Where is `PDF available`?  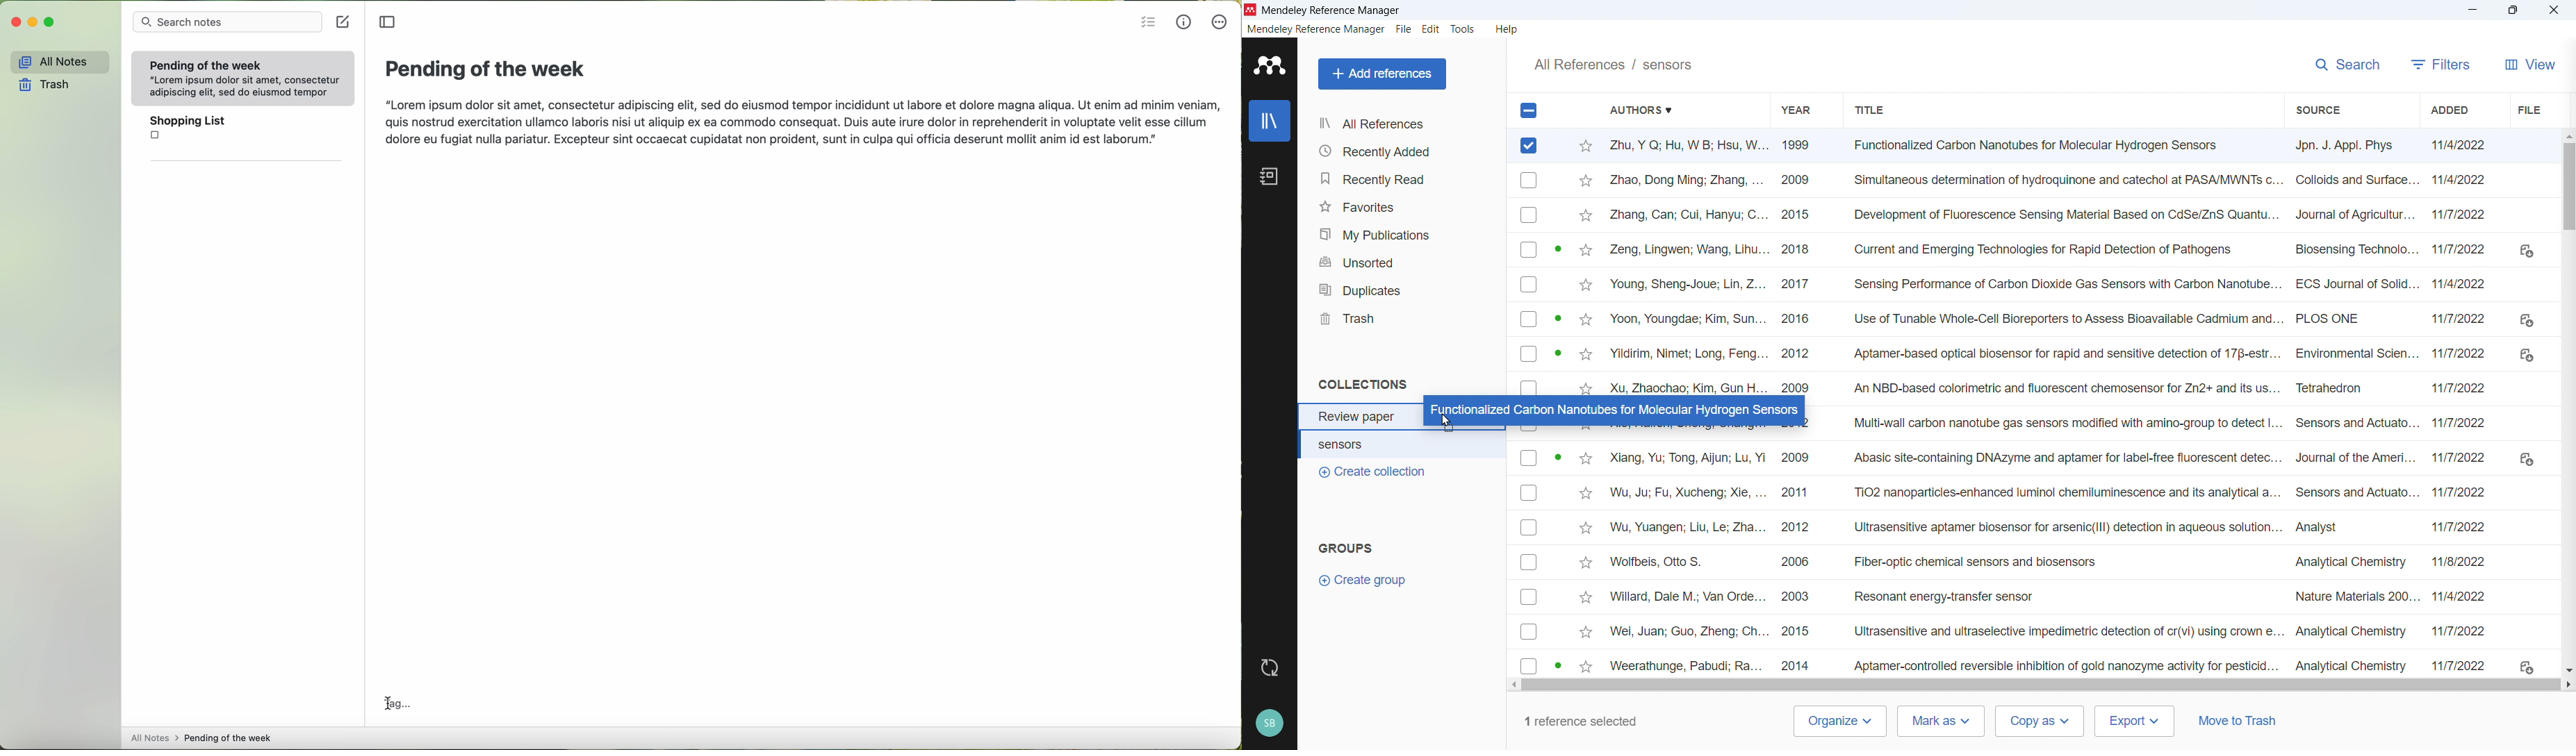
PDF available is located at coordinates (1557, 247).